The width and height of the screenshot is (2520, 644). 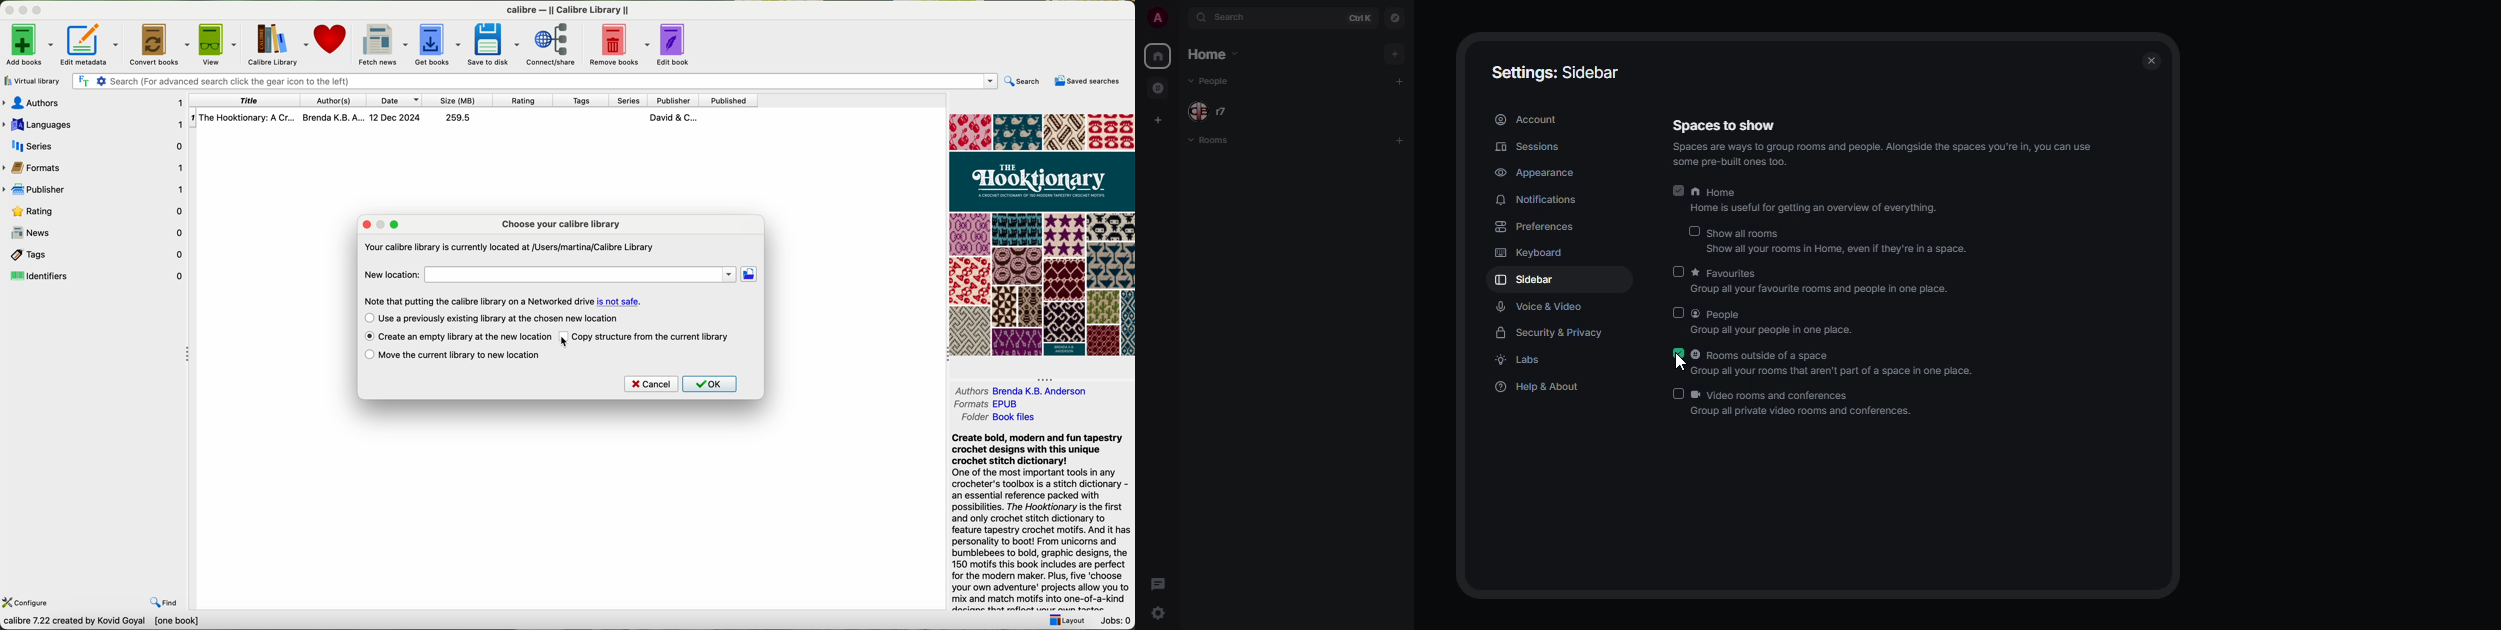 What do you see at coordinates (1676, 396) in the screenshot?
I see `disabled` at bounding box center [1676, 396].